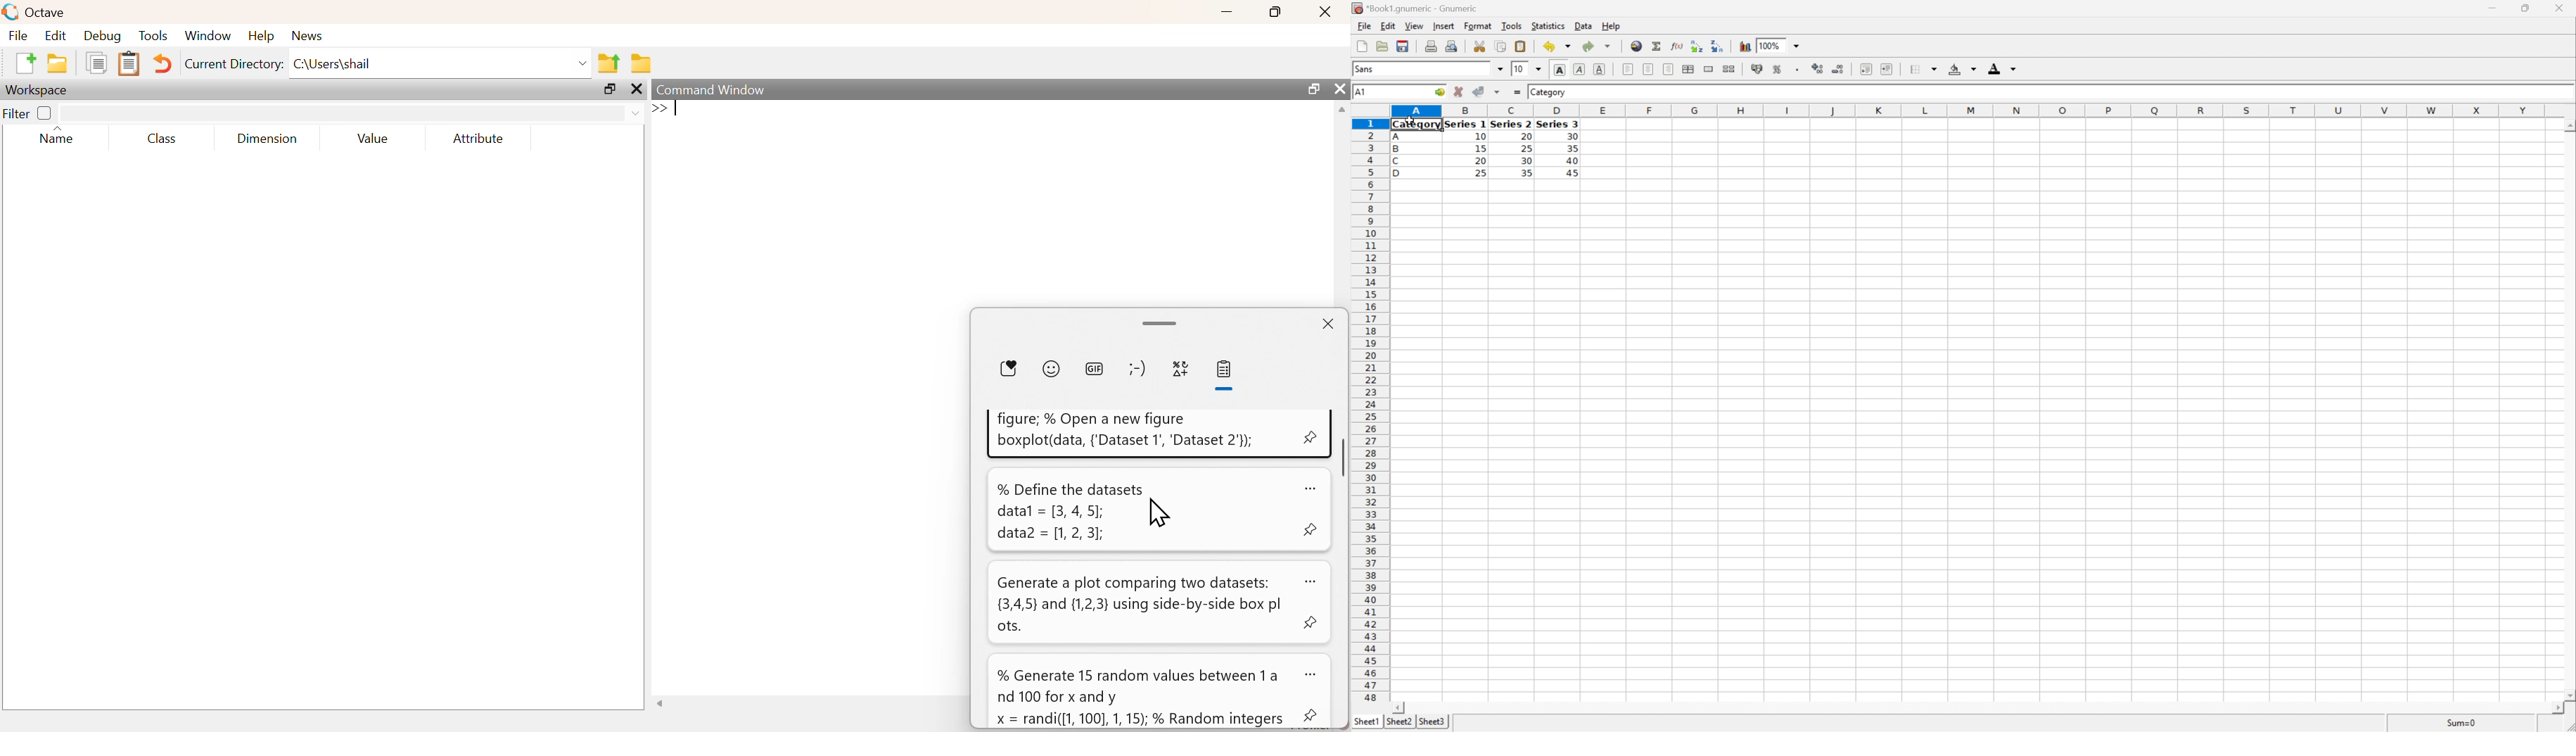 This screenshot has height=756, width=2576. Describe the element at coordinates (1308, 487) in the screenshot. I see `more options` at that location.